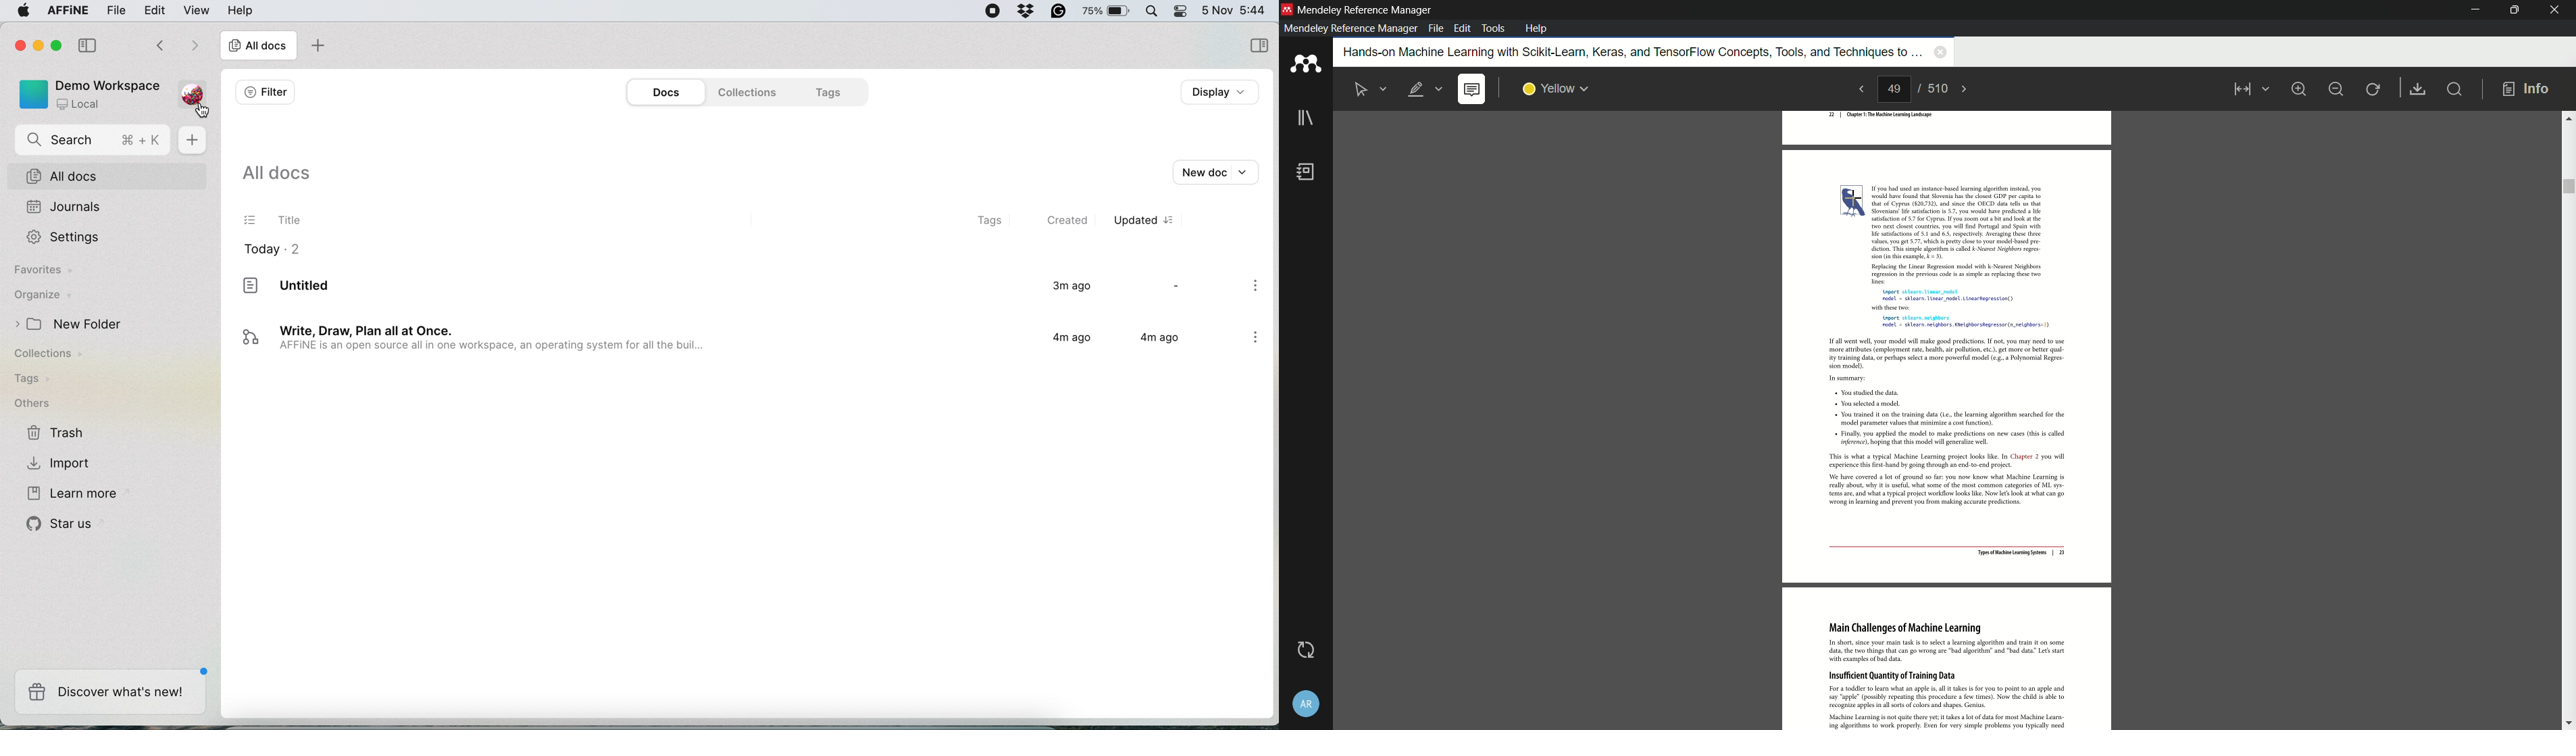  What do you see at coordinates (2419, 89) in the screenshot?
I see `save` at bounding box center [2419, 89].